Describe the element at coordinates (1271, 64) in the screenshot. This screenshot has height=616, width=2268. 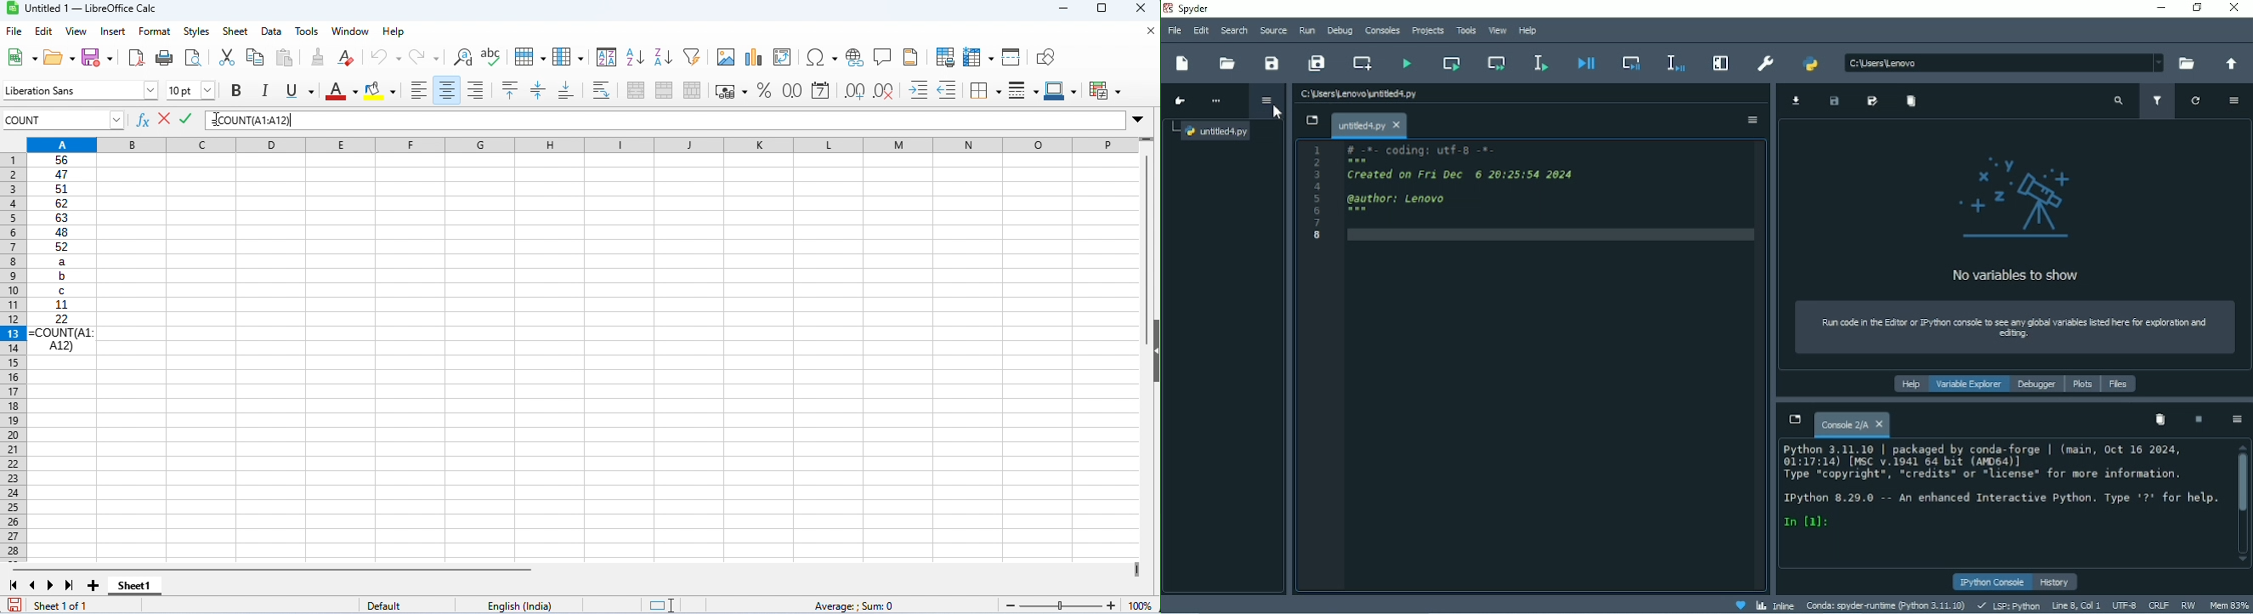
I see `Save file` at that location.